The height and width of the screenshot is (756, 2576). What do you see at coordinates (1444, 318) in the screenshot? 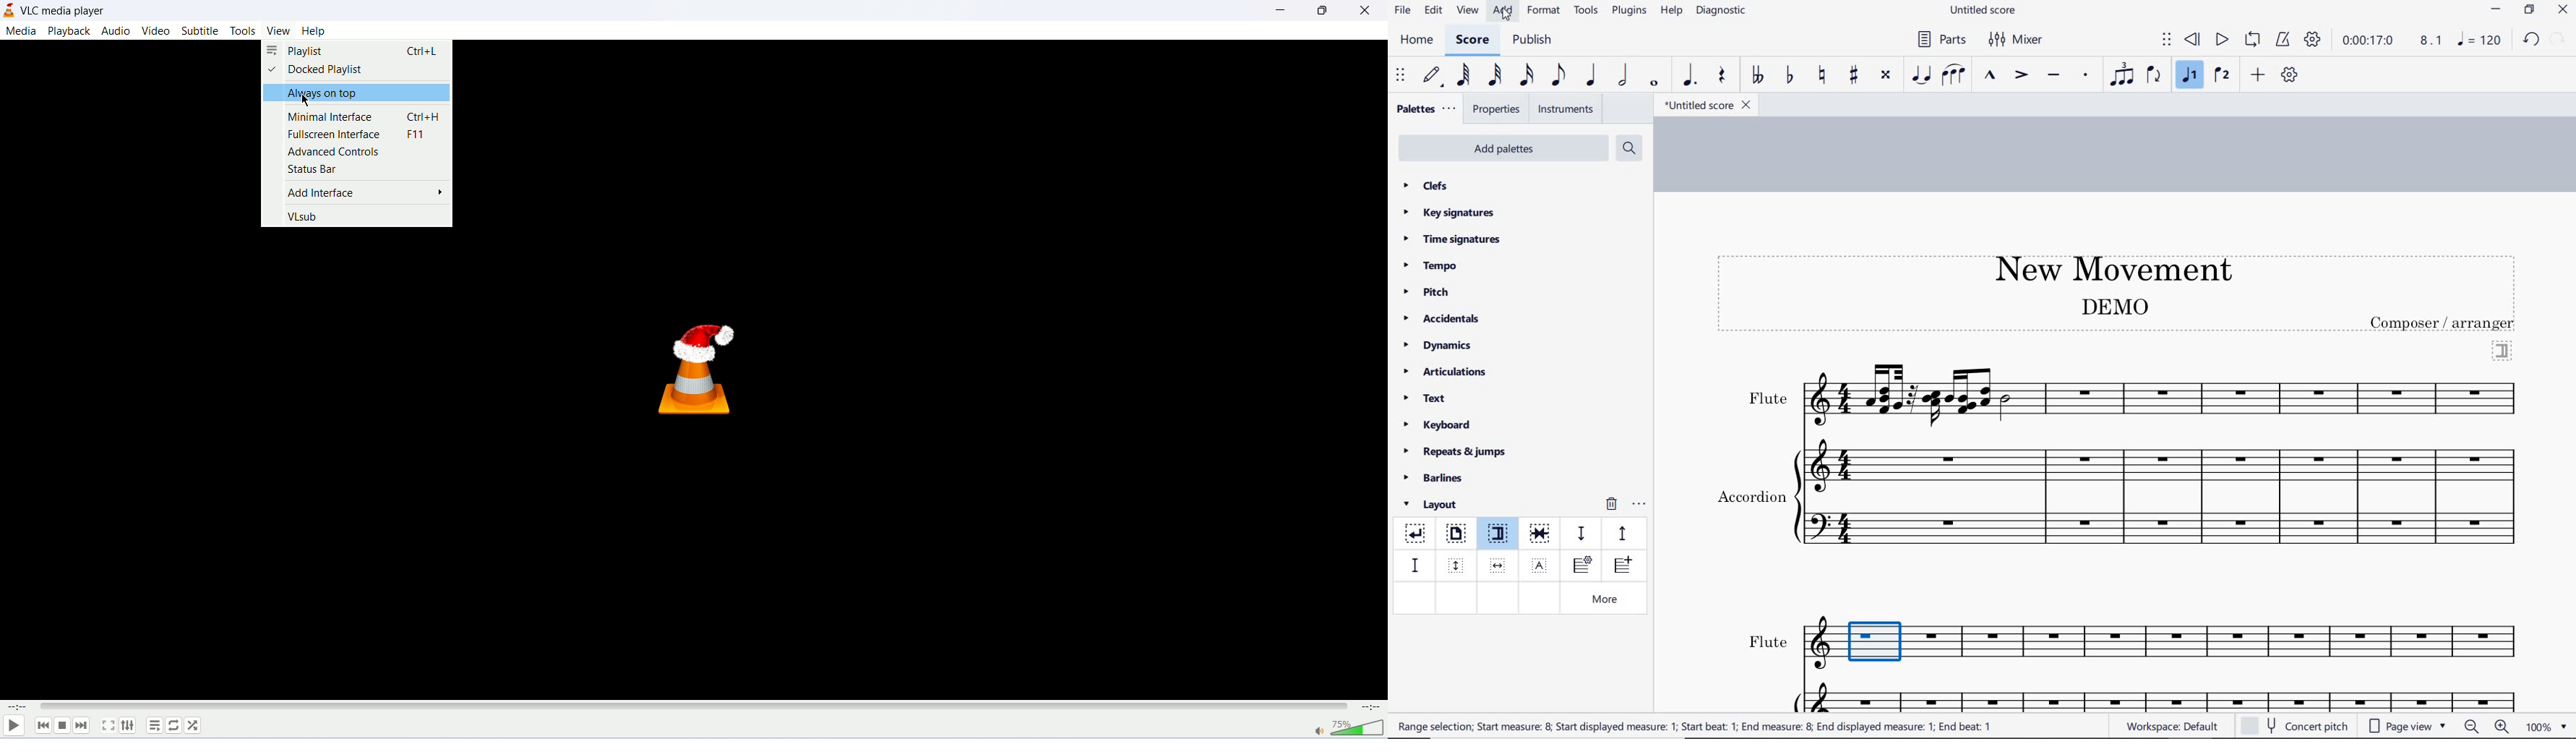
I see `accidentals` at bounding box center [1444, 318].